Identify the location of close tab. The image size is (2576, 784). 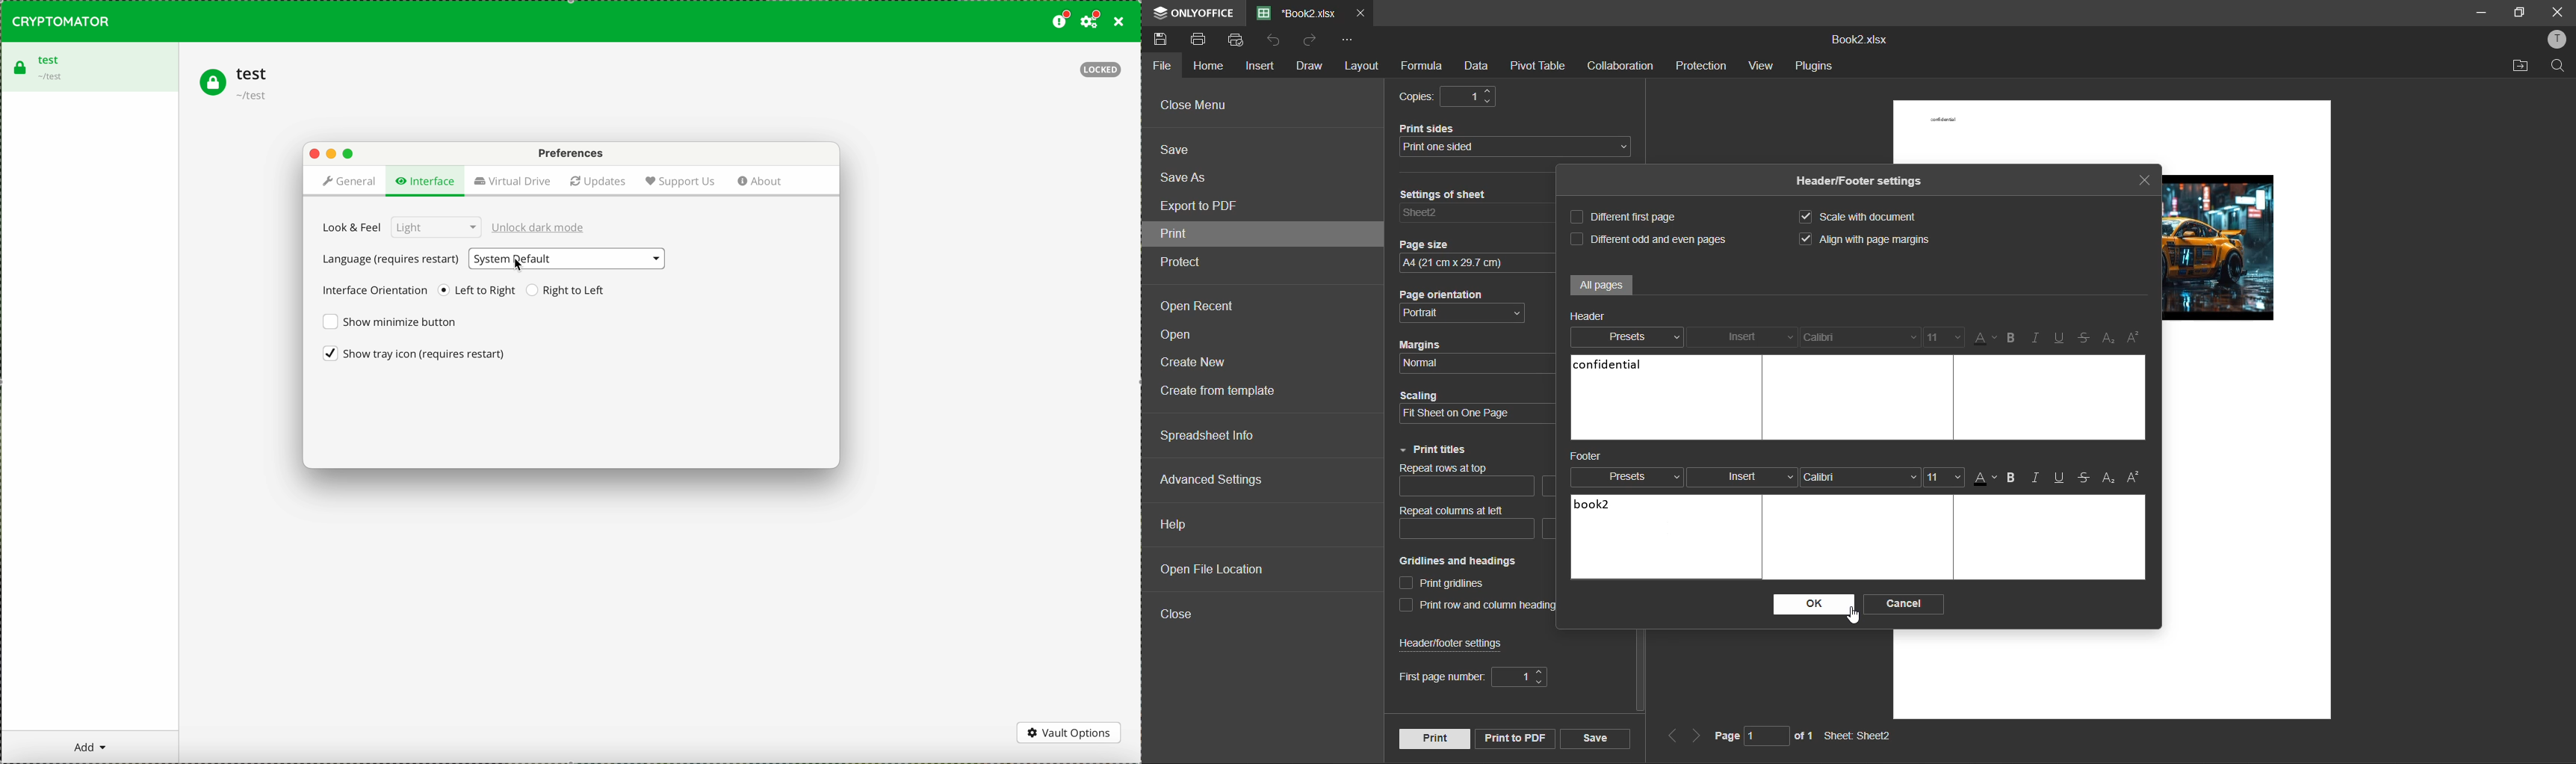
(2143, 183).